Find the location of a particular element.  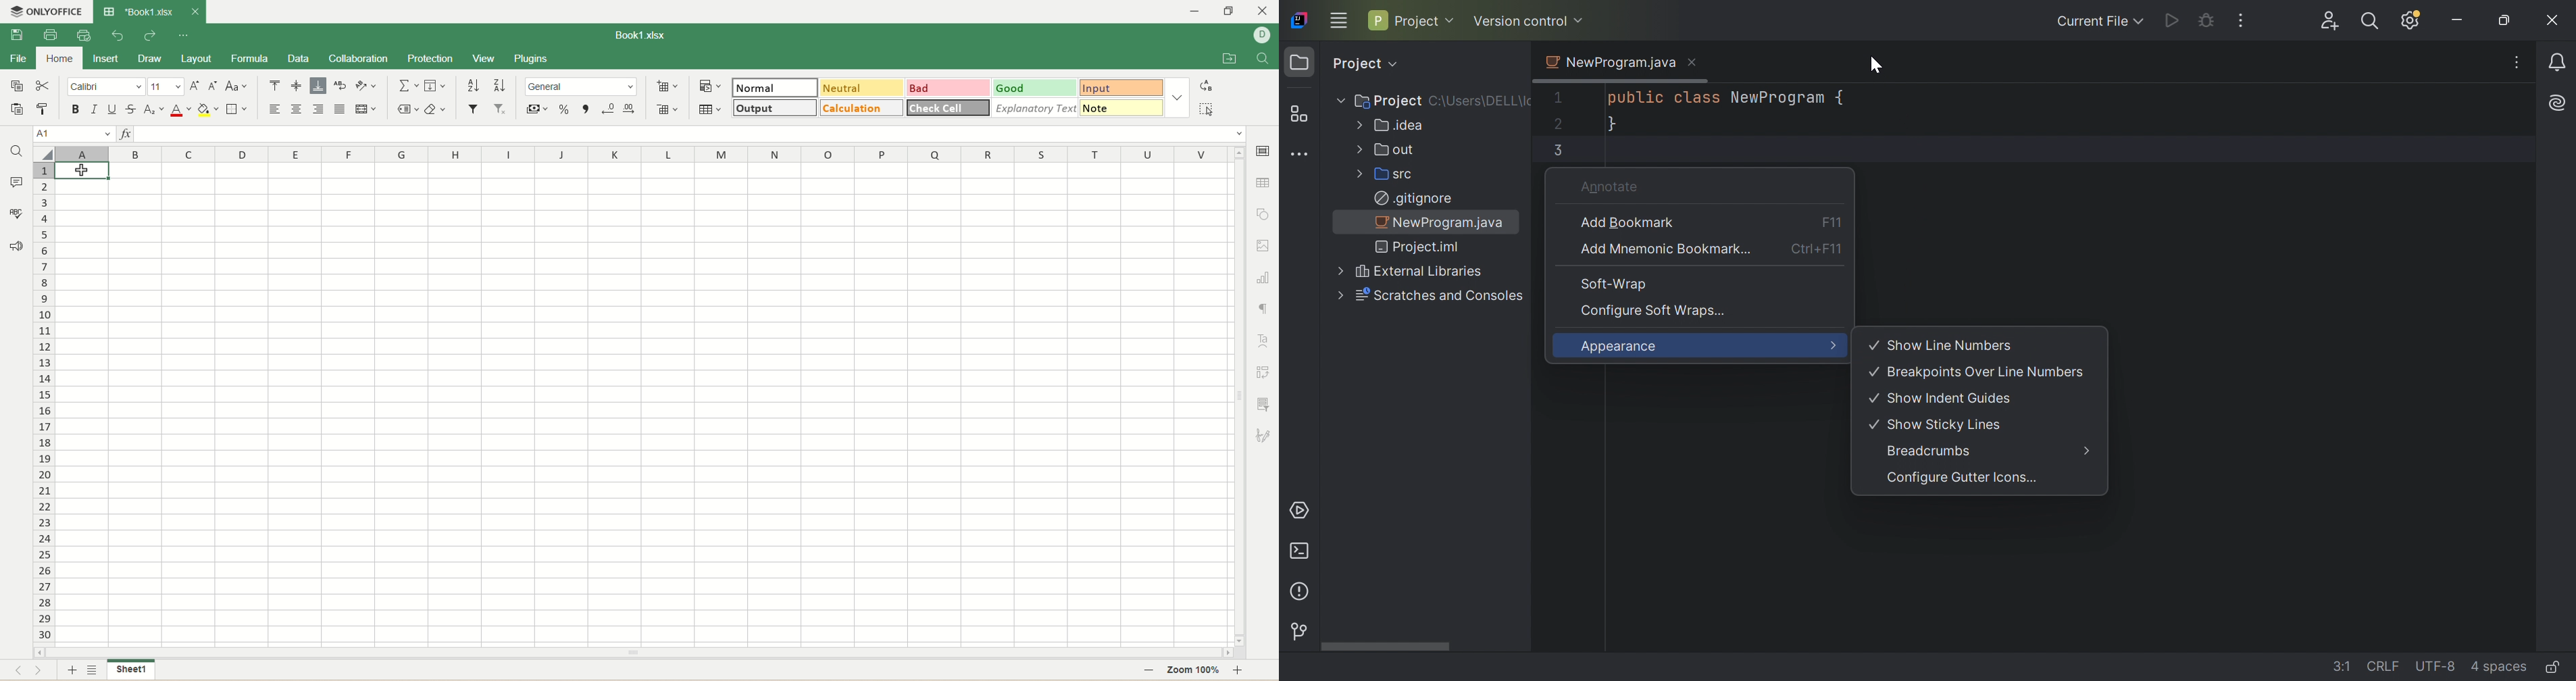

copy is located at coordinates (16, 86).